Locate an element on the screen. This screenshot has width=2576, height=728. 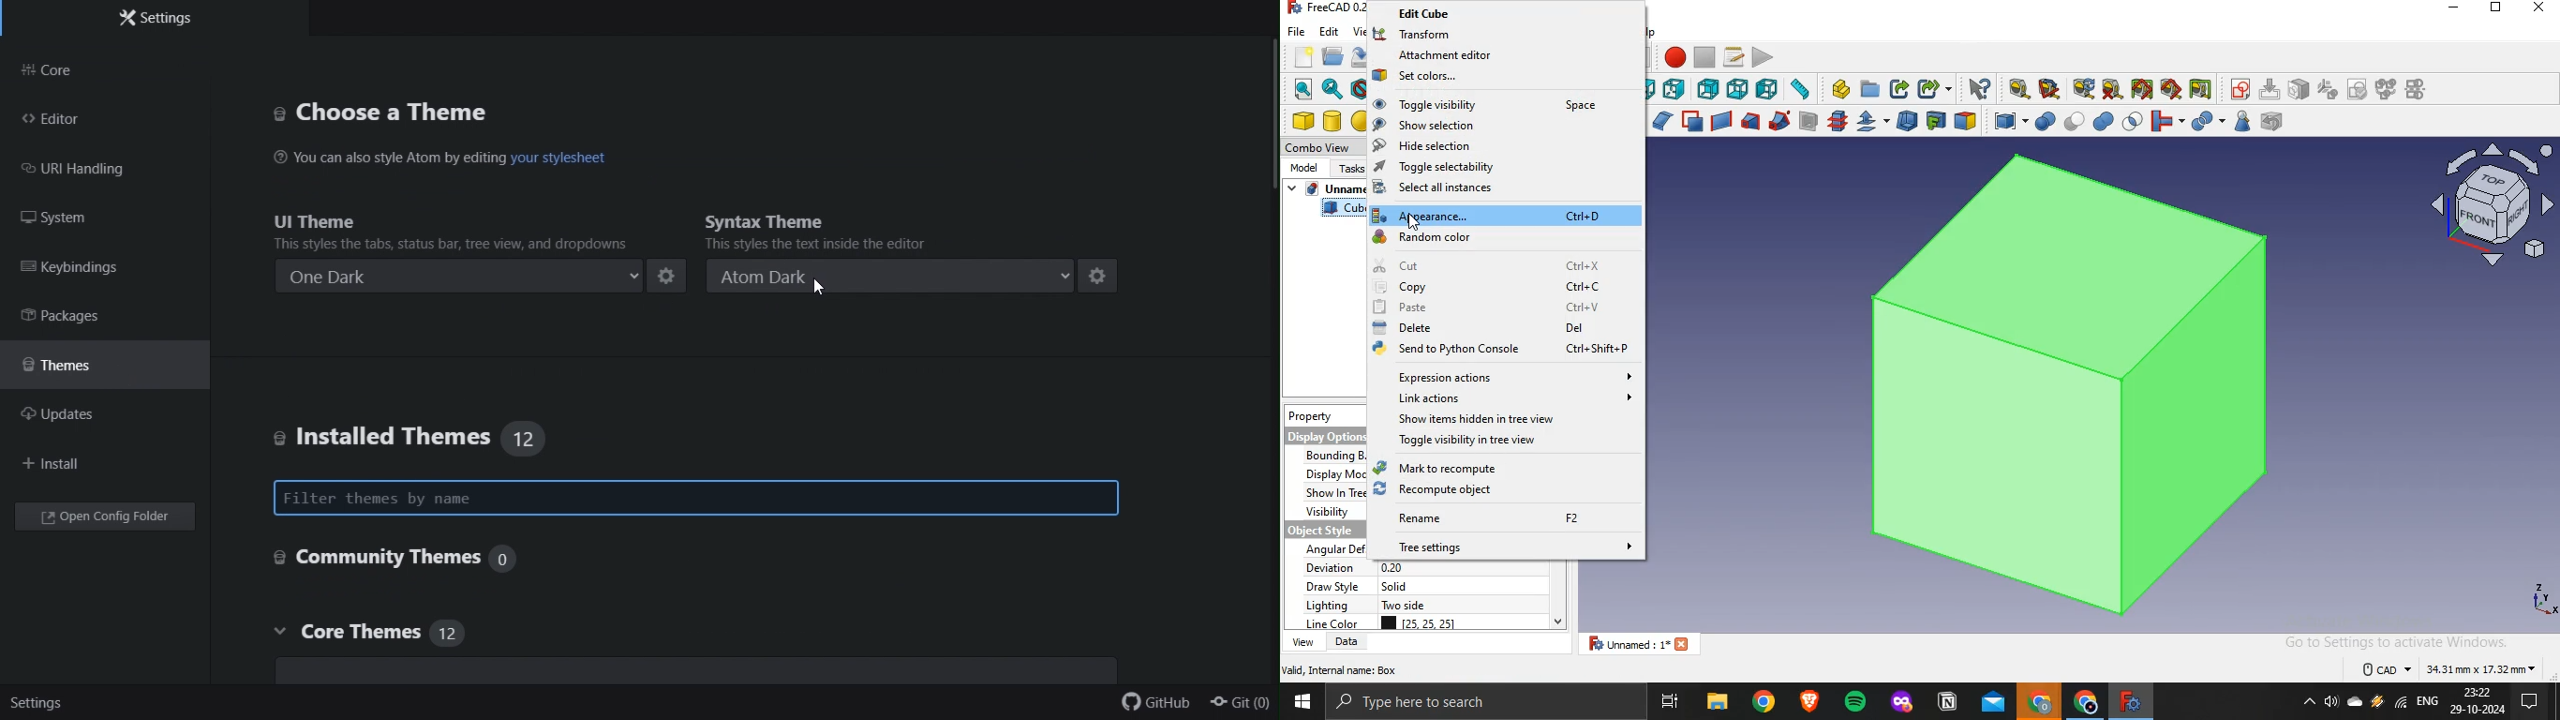
restore down is located at coordinates (2496, 9).